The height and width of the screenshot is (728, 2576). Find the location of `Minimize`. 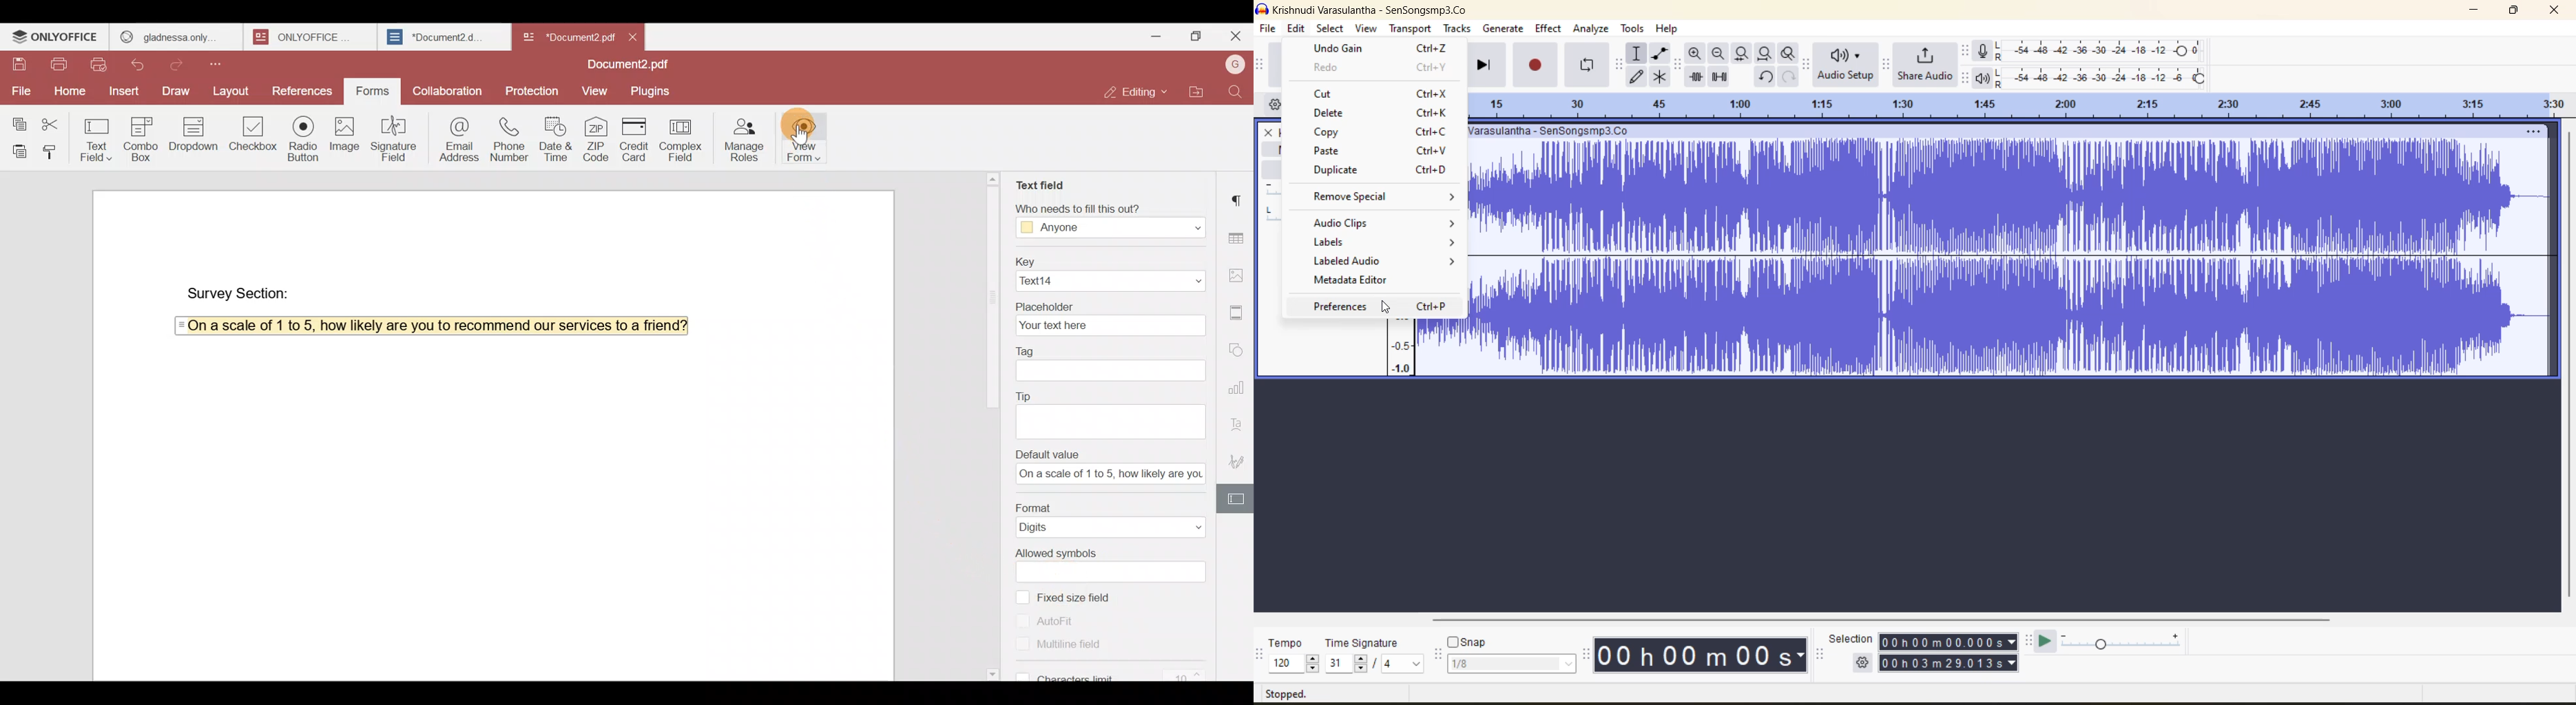

Minimize is located at coordinates (1160, 37).